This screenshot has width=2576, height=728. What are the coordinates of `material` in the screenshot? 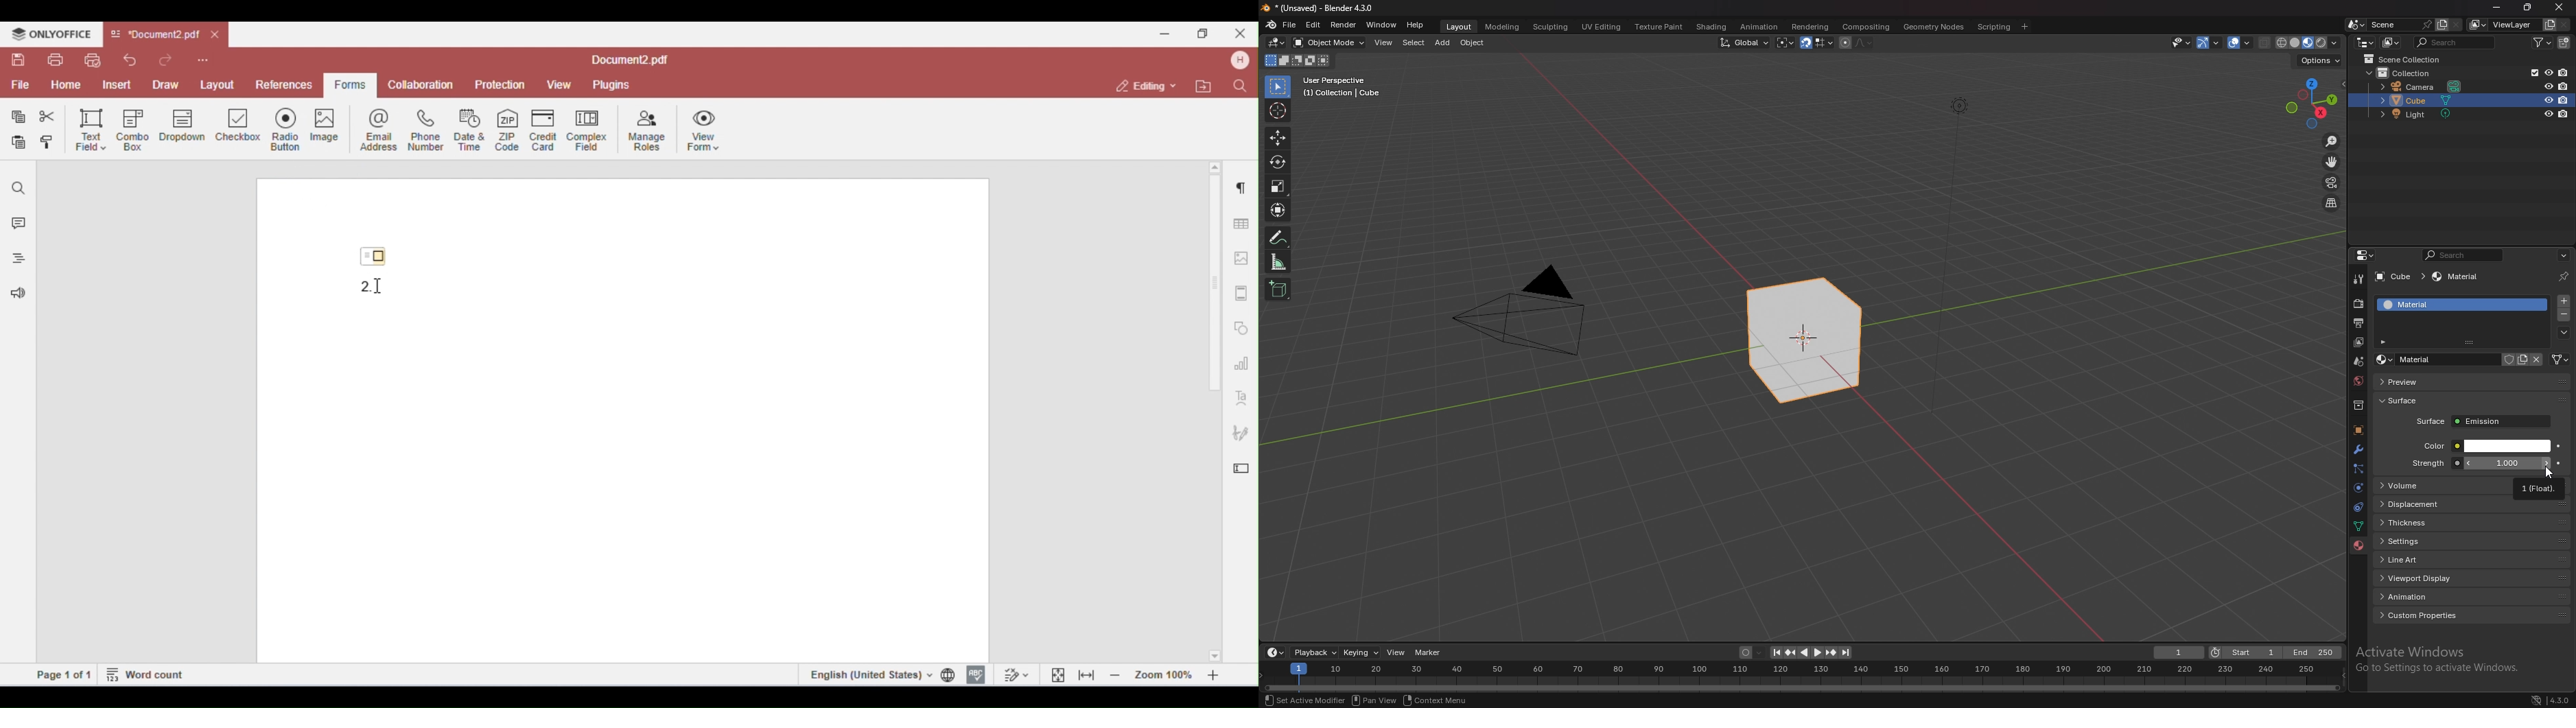 It's located at (2358, 545).